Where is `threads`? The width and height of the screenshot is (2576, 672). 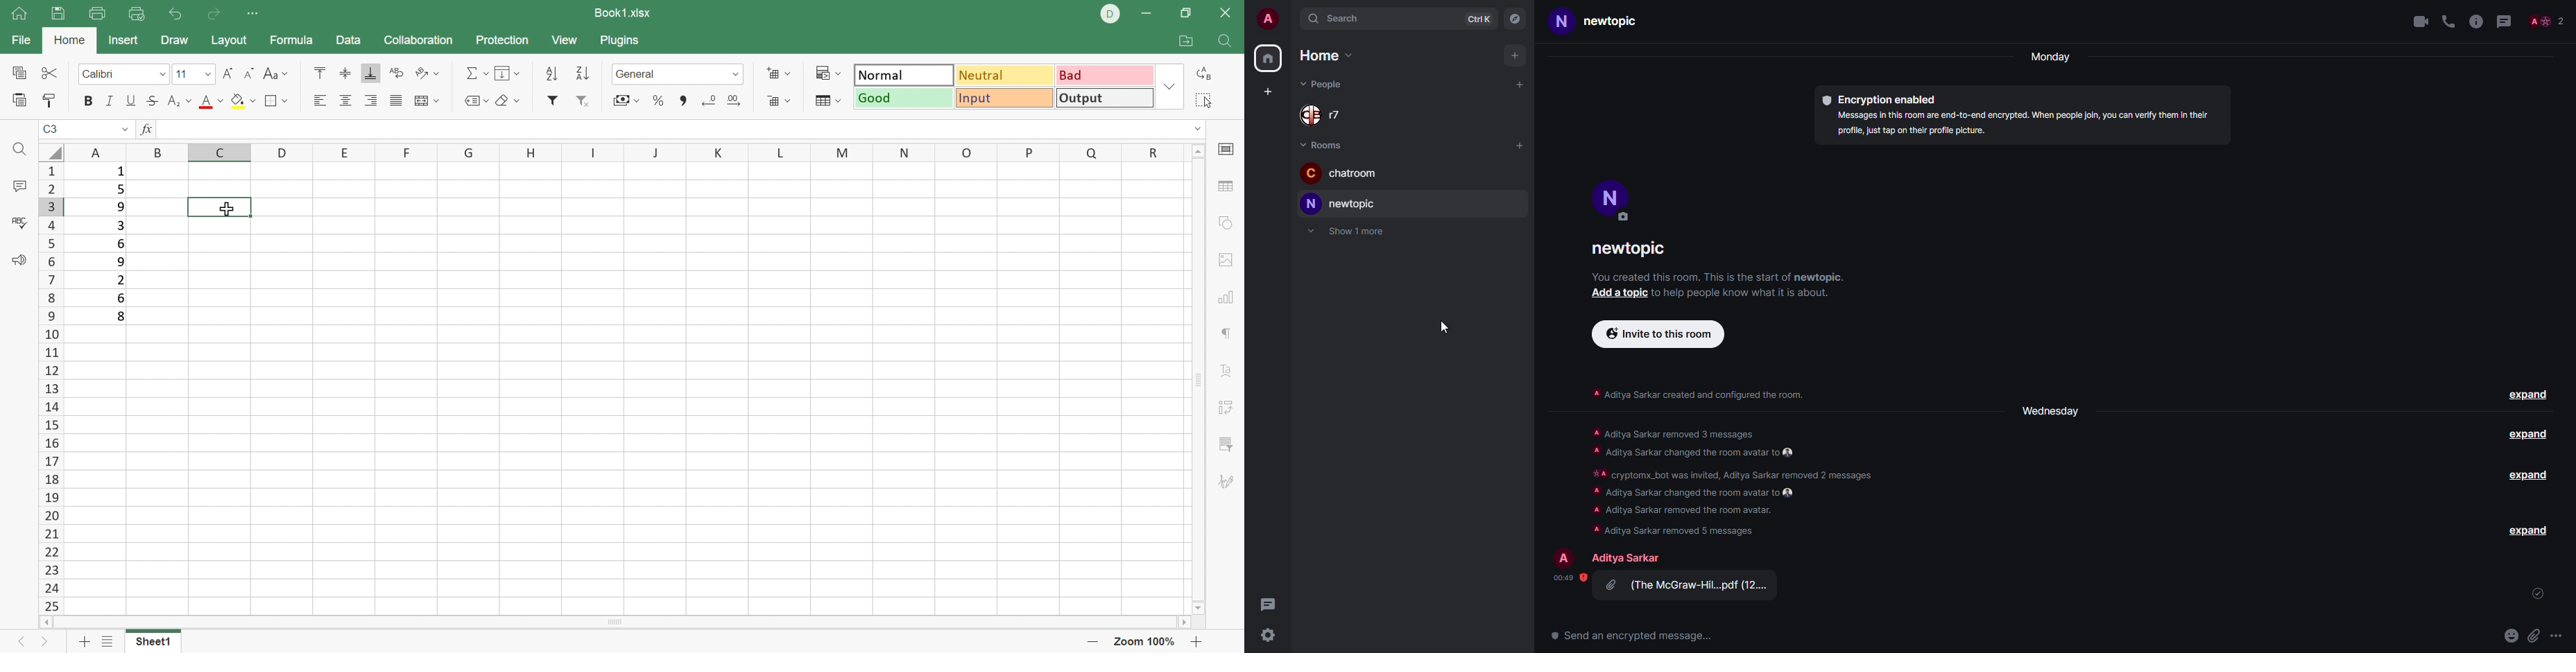
threads is located at coordinates (2507, 21).